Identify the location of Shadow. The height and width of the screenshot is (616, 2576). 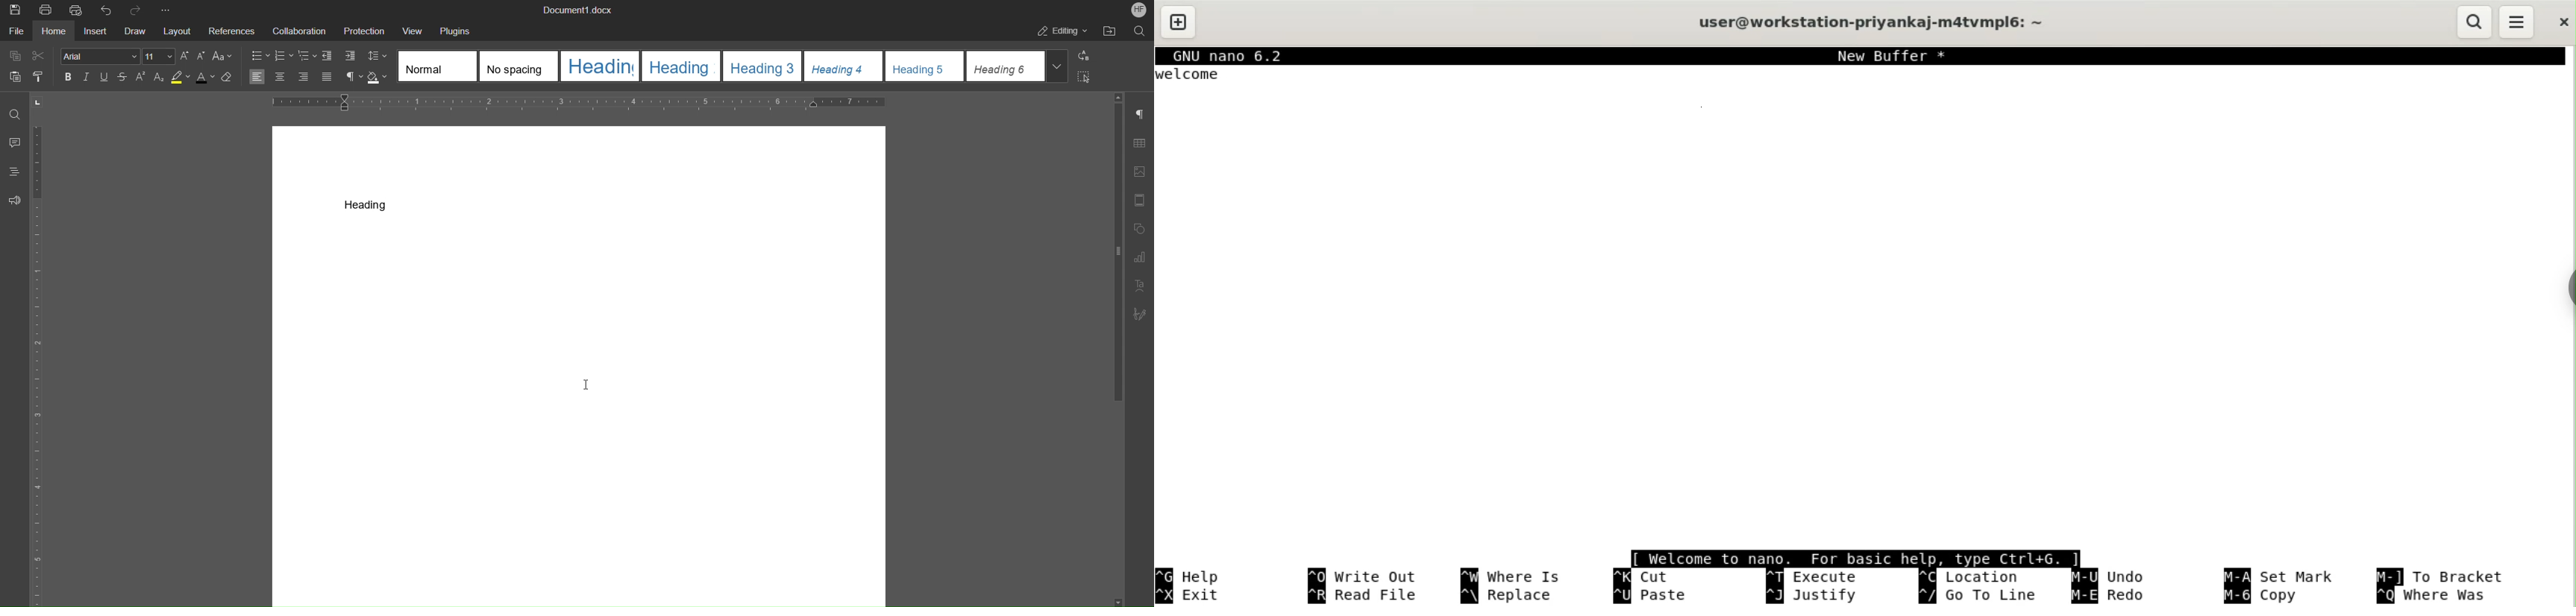
(378, 78).